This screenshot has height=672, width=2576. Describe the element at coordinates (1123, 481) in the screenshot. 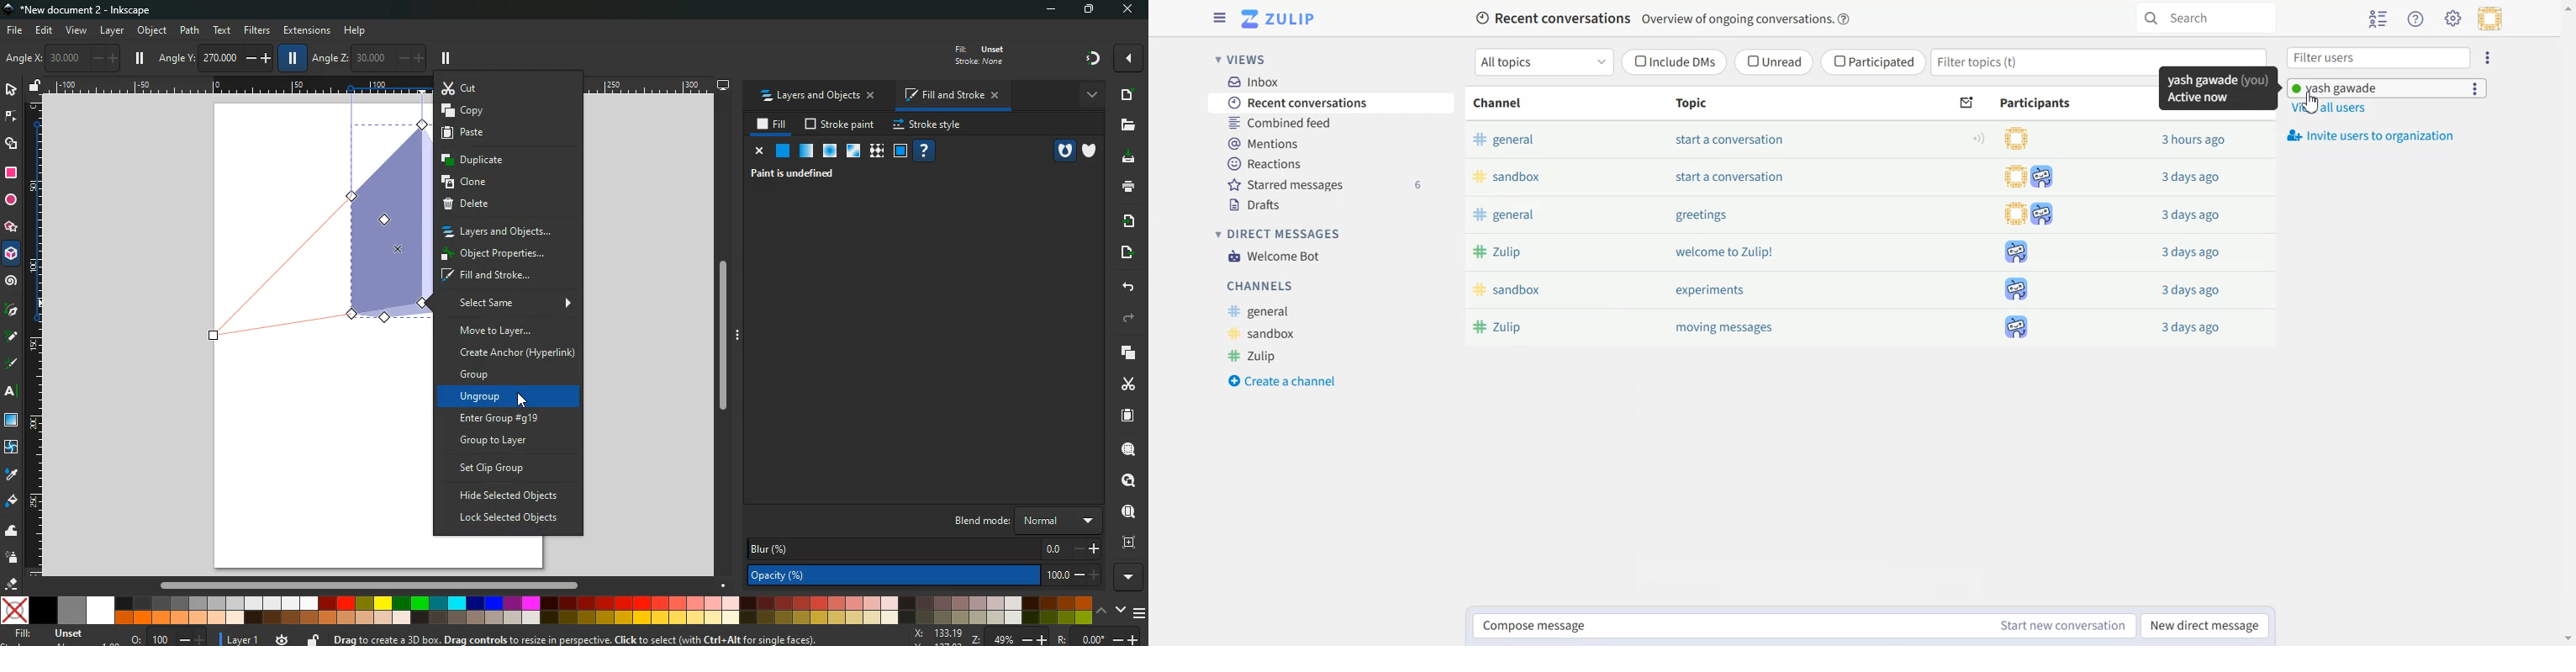

I see `look` at that location.